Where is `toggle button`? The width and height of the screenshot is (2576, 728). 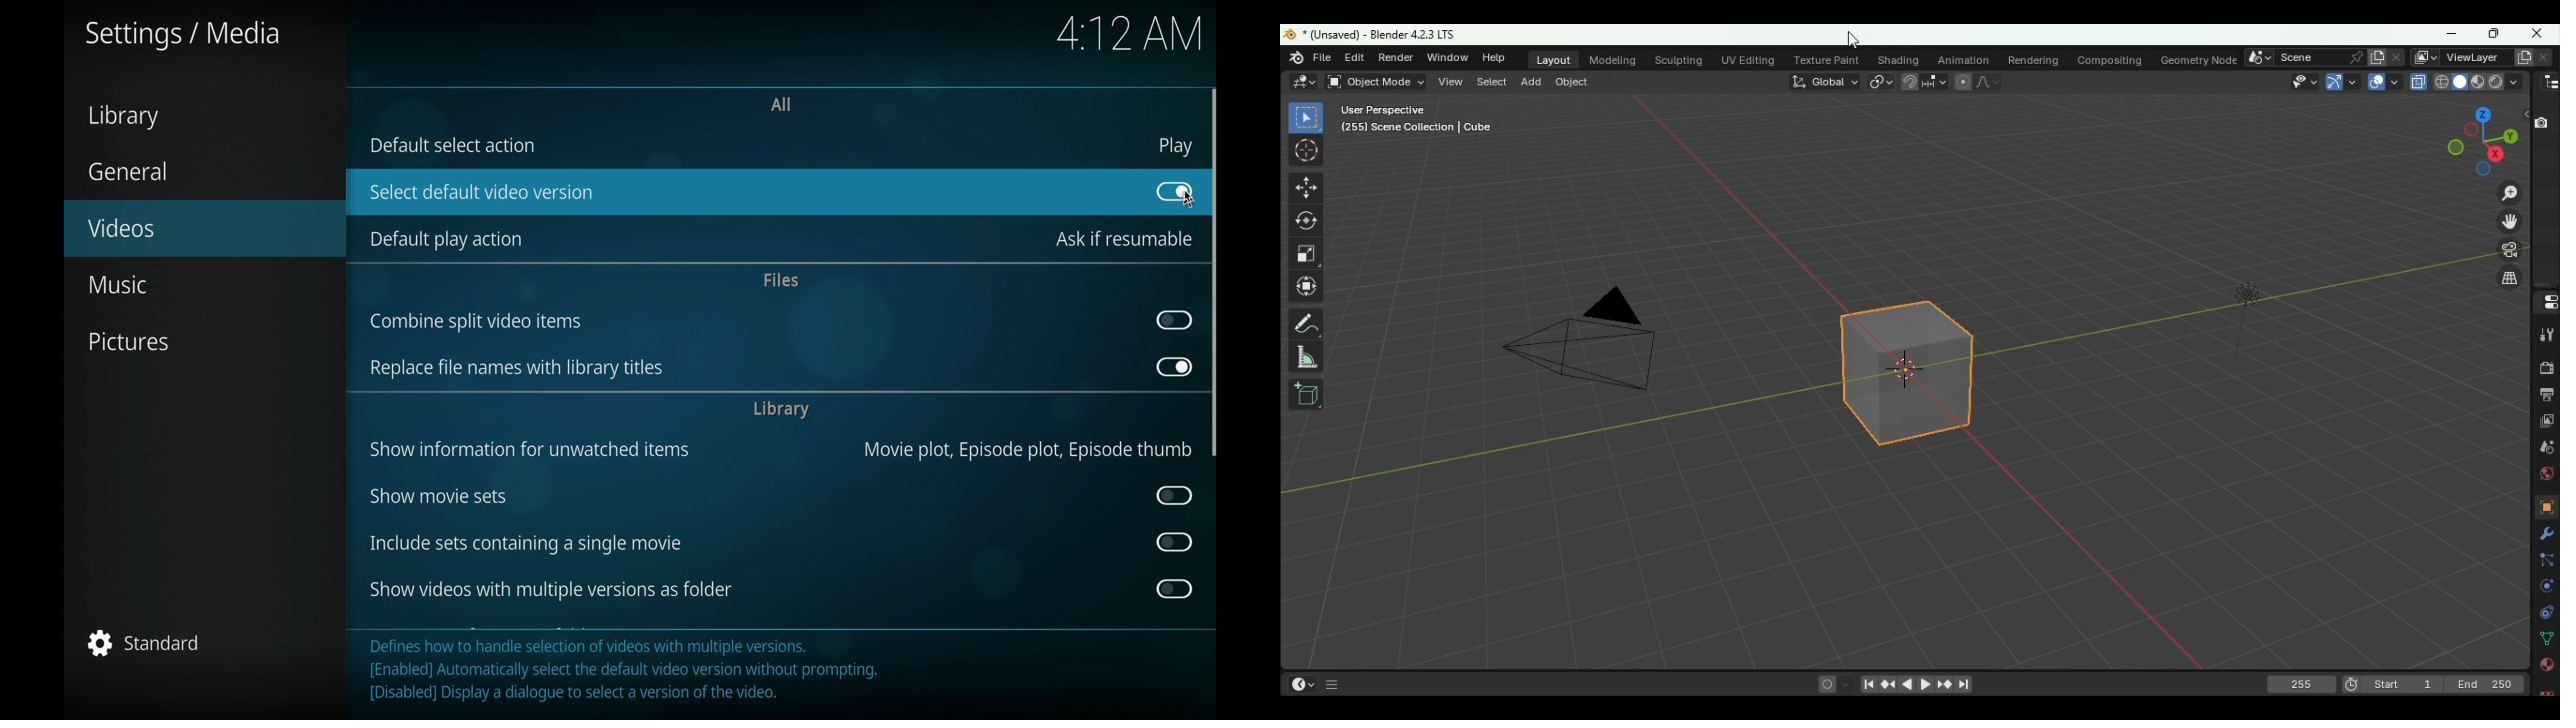 toggle button is located at coordinates (1175, 542).